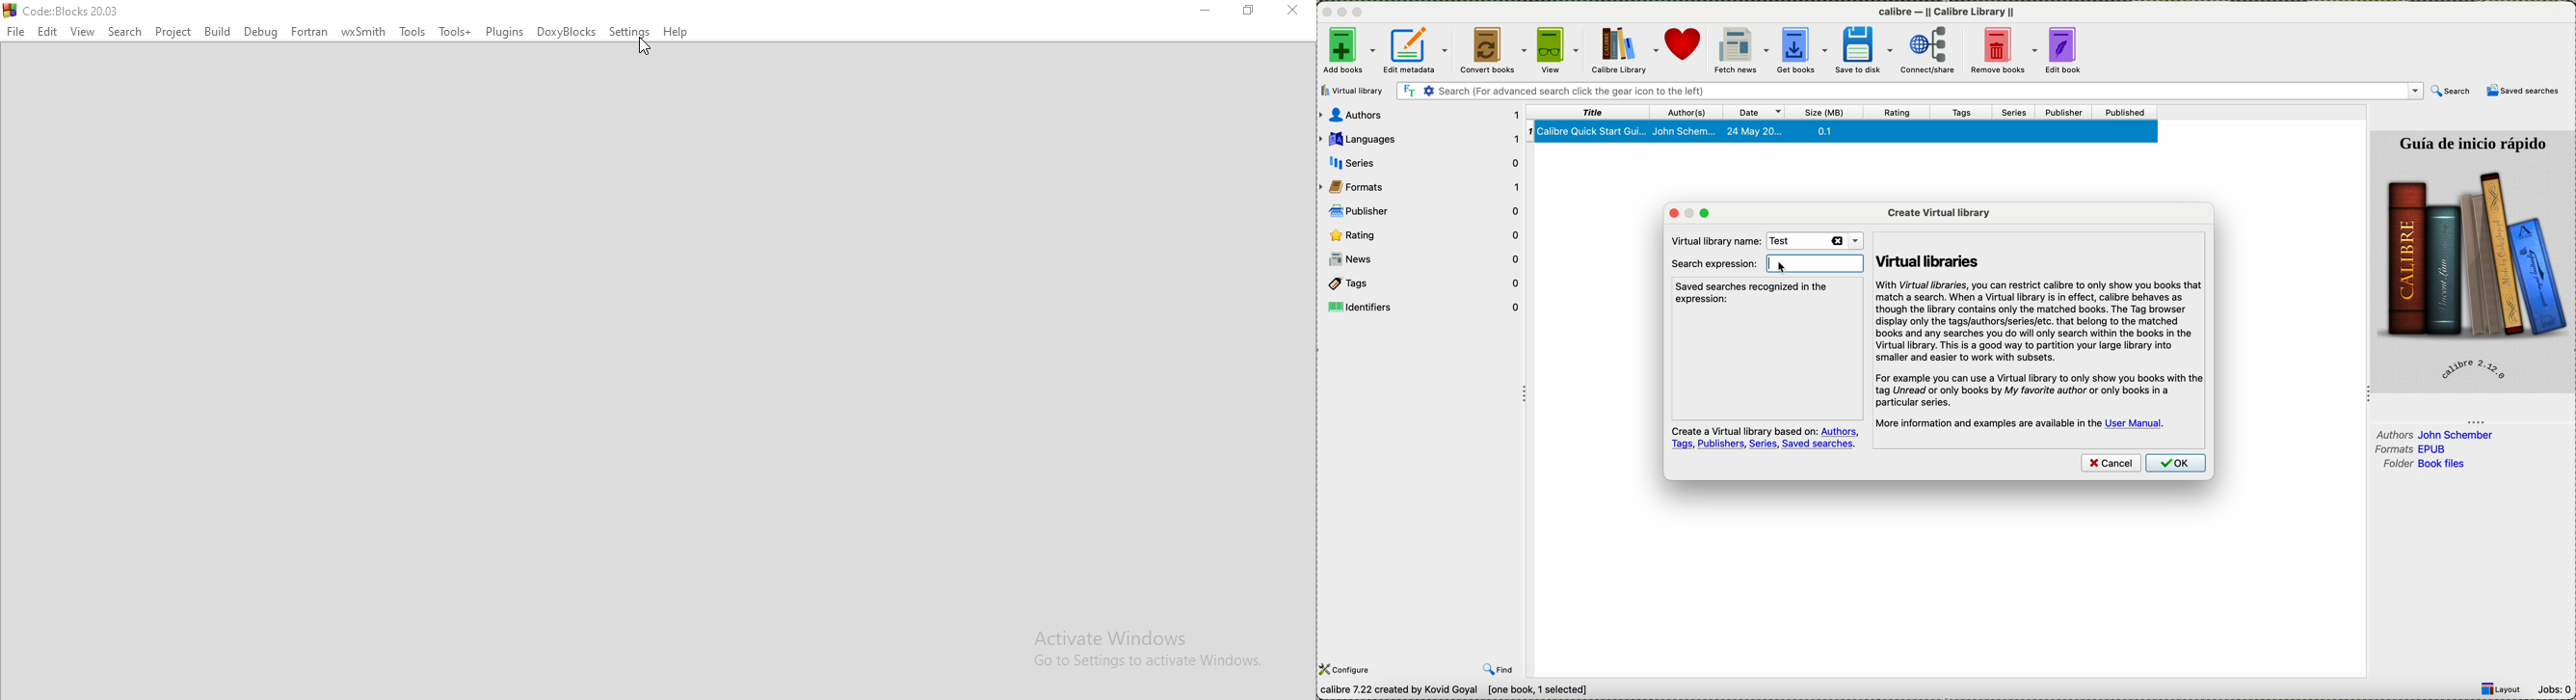 The image size is (2576, 700). What do you see at coordinates (1668, 213) in the screenshot?
I see `close popup` at bounding box center [1668, 213].